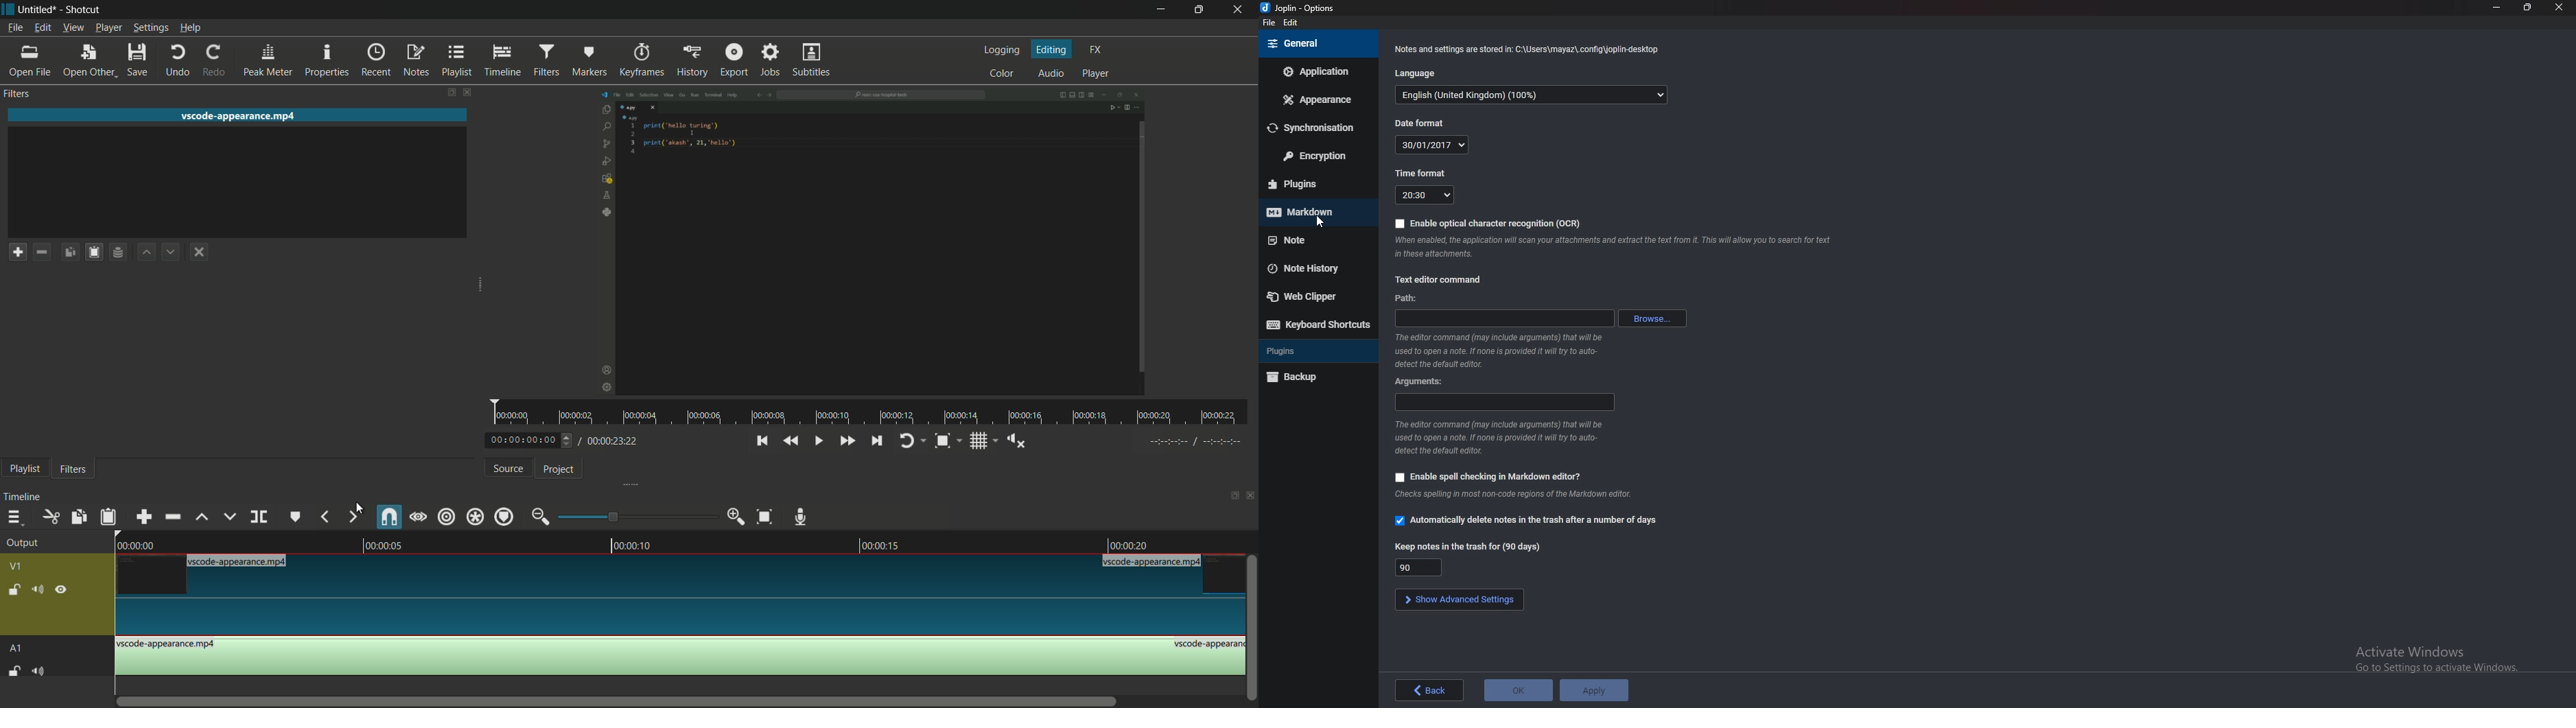  What do you see at coordinates (16, 568) in the screenshot?
I see `v1` at bounding box center [16, 568].